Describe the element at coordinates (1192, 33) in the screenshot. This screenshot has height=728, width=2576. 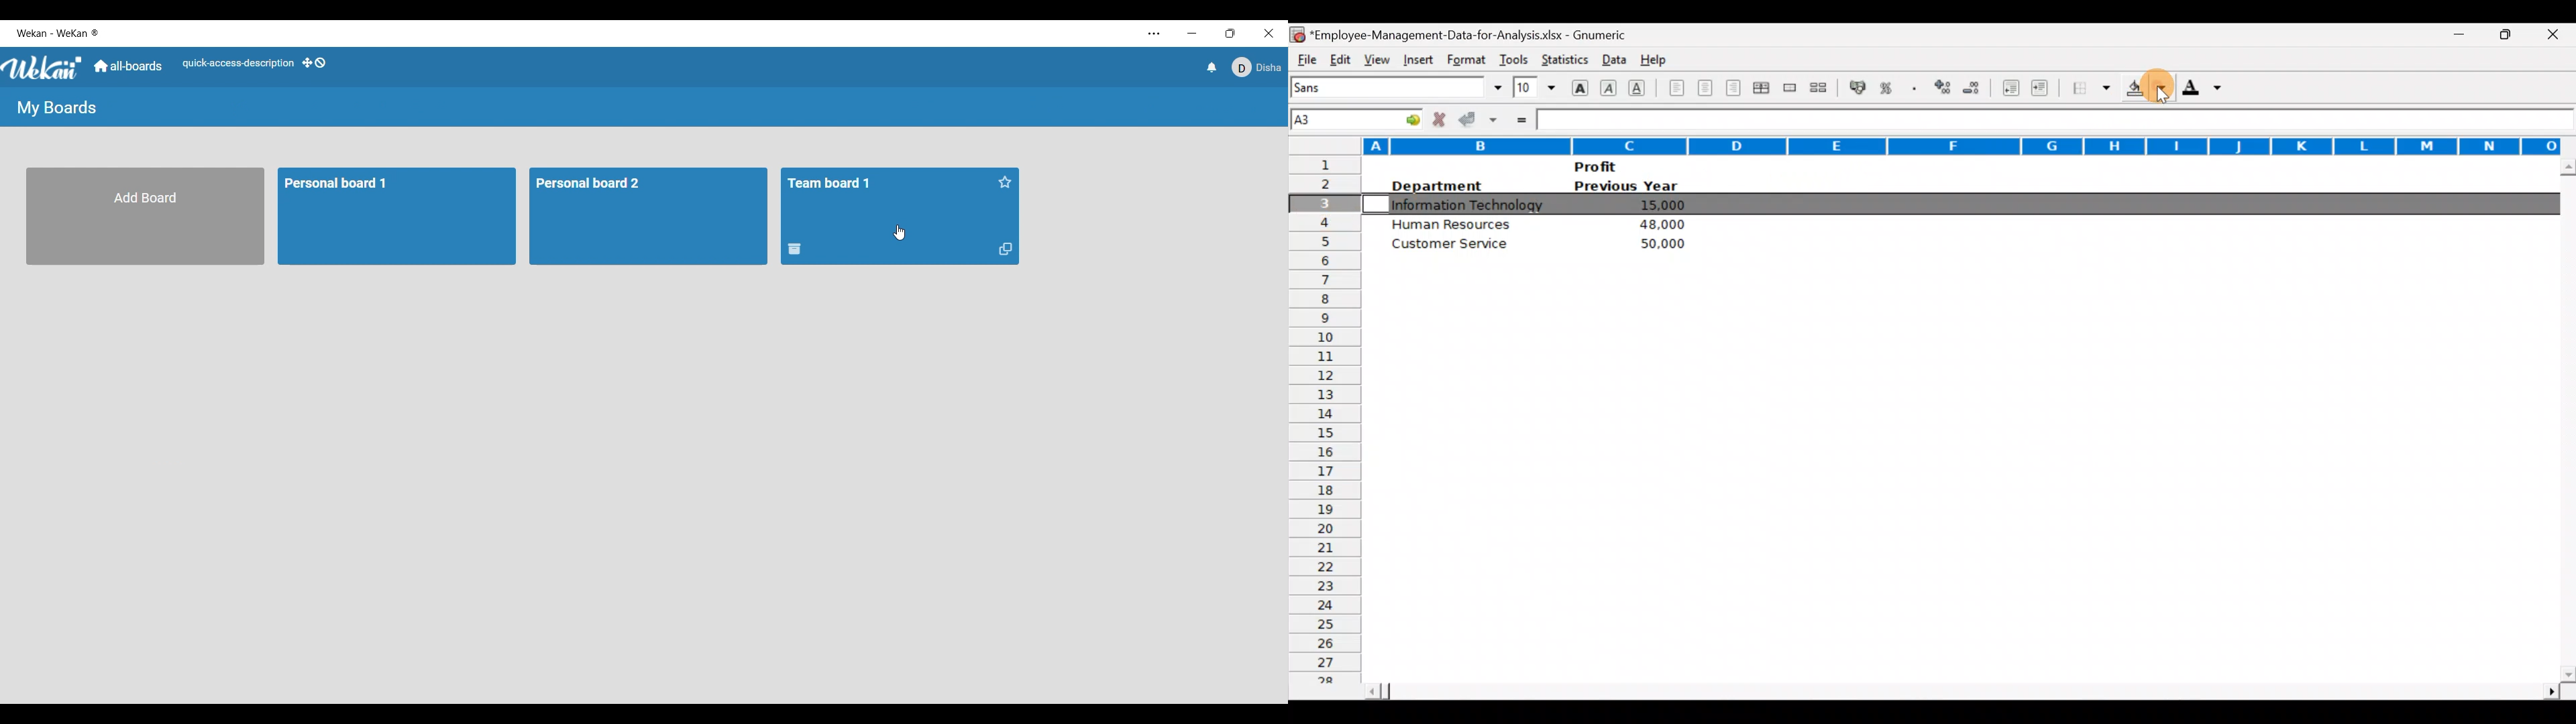
I see `Minimize` at that location.